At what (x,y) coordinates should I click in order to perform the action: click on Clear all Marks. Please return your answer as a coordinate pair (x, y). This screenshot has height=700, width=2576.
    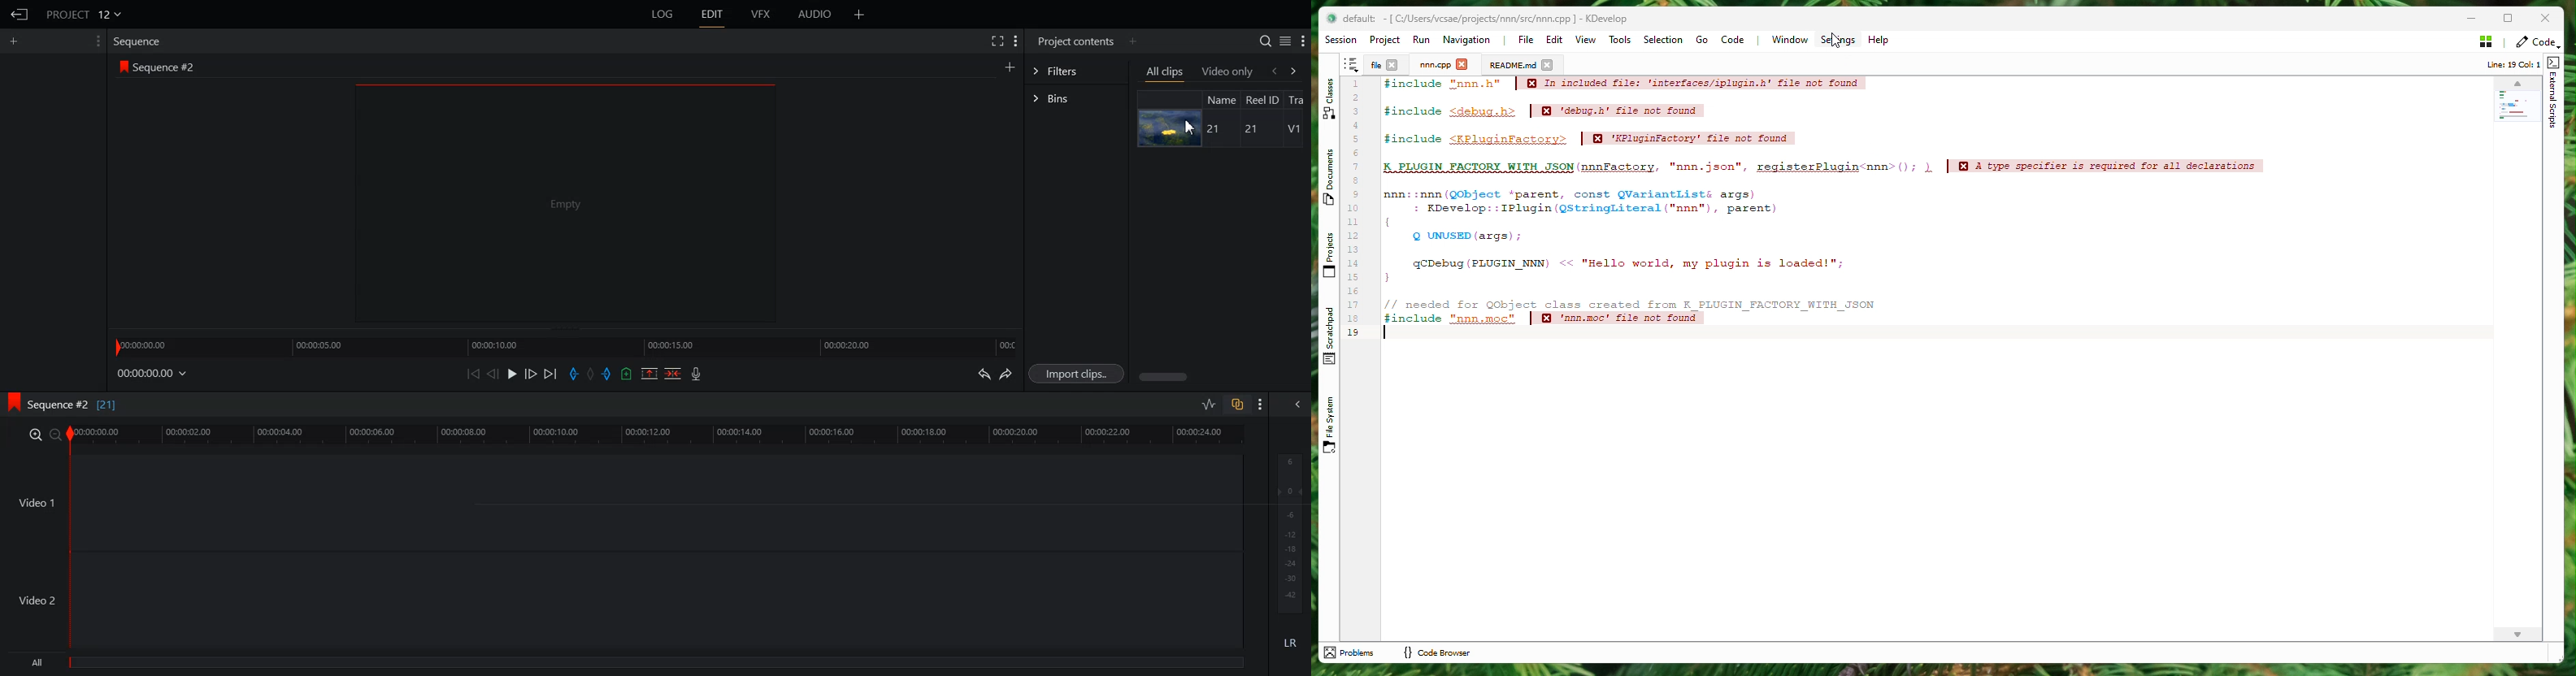
    Looking at the image, I should click on (591, 373).